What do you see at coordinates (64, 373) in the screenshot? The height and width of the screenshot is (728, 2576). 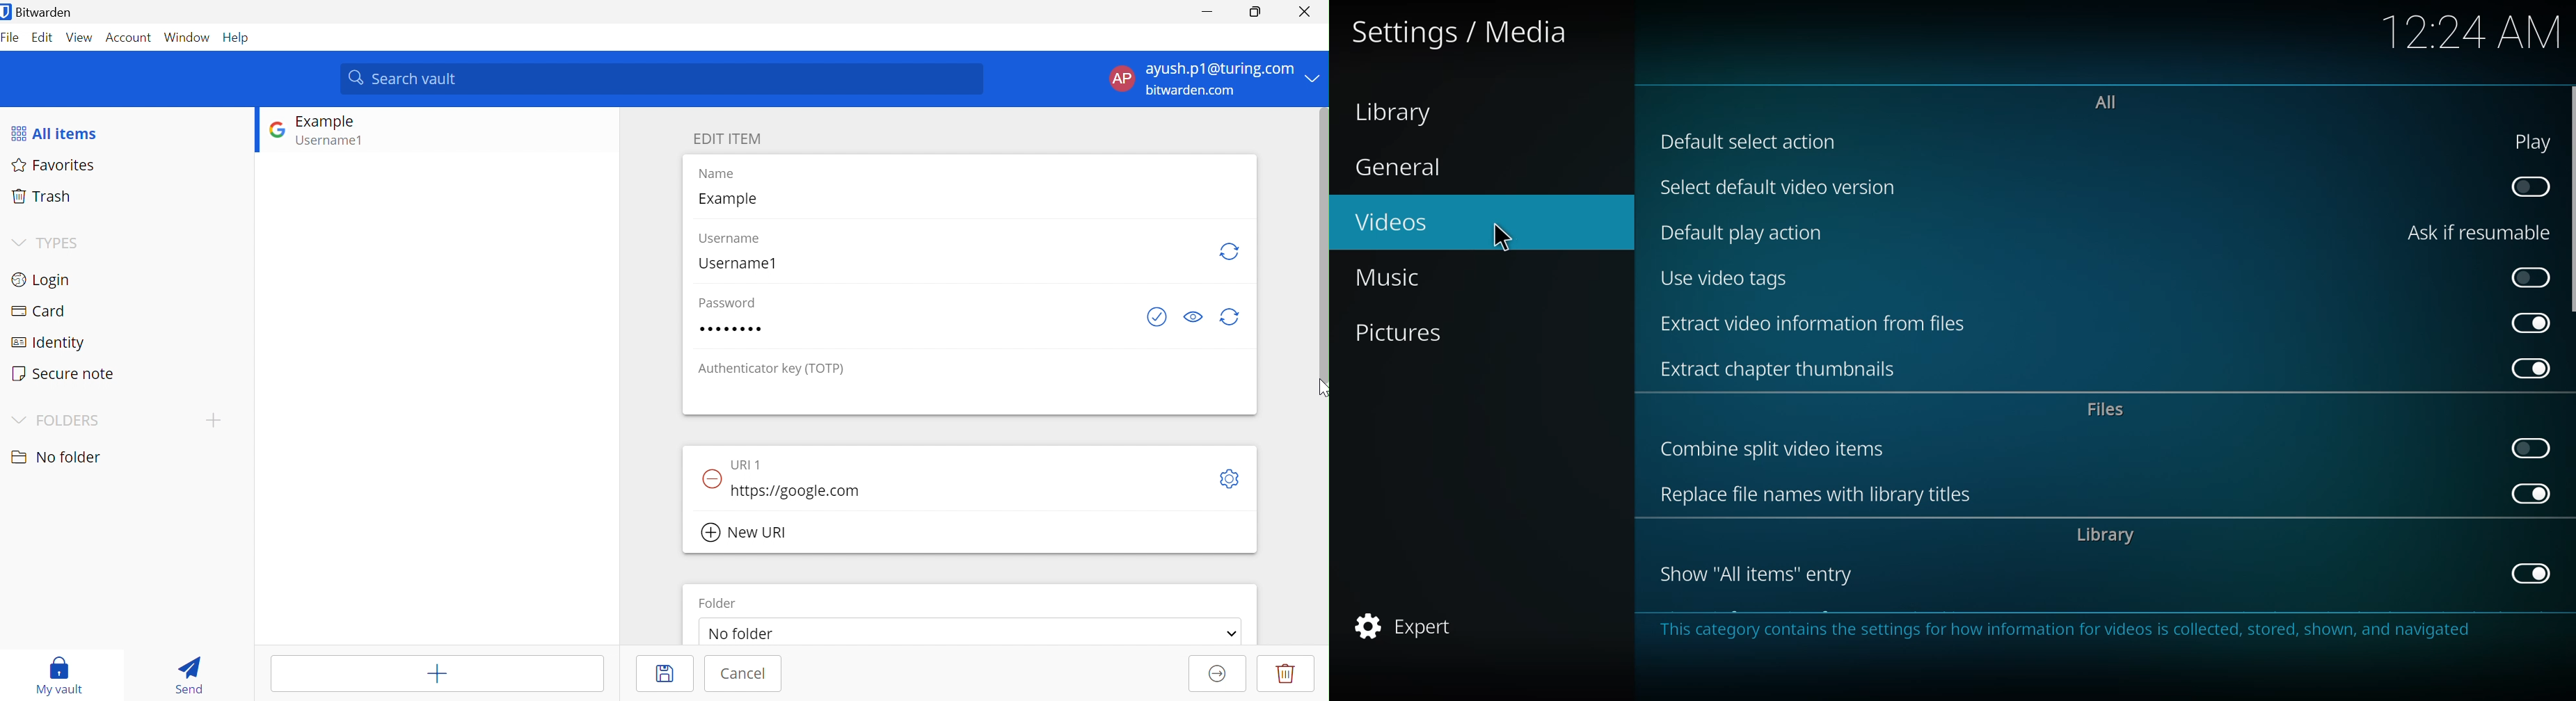 I see `Secure note` at bounding box center [64, 373].